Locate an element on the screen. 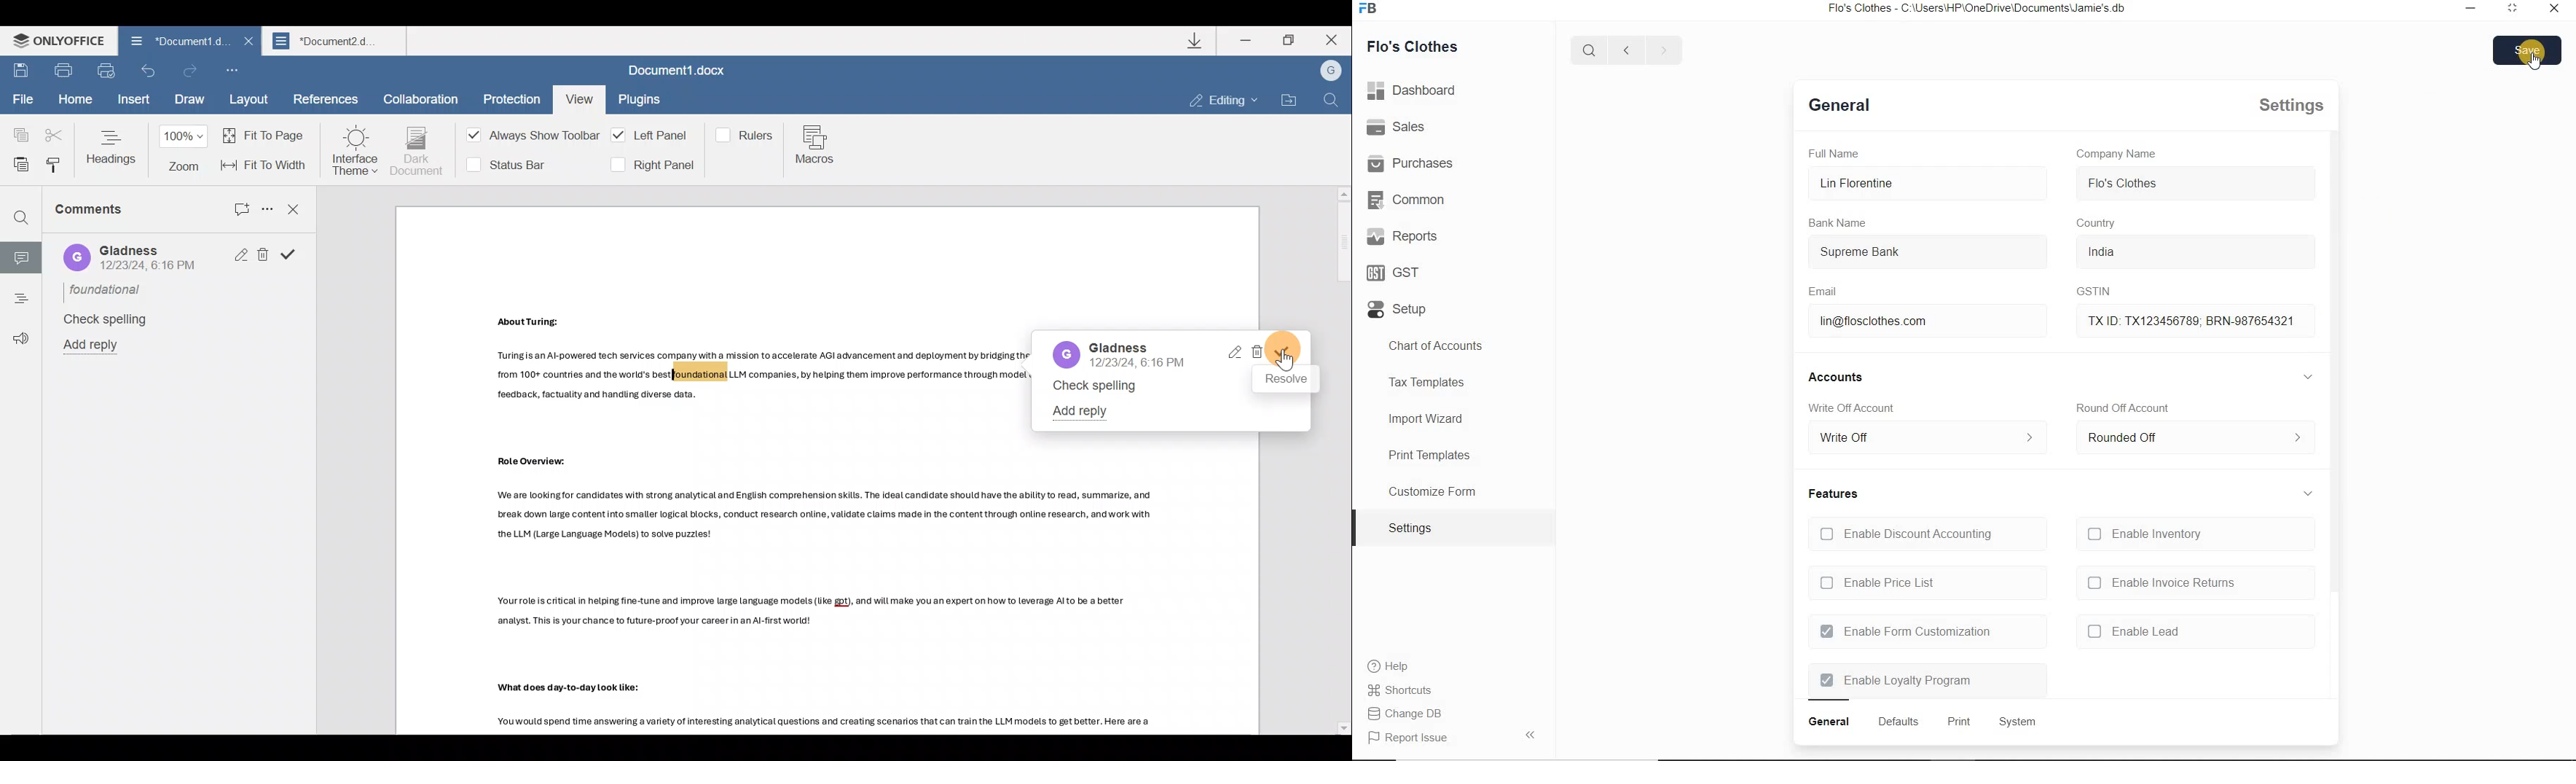 This screenshot has width=2576, height=784. Left panel is located at coordinates (652, 135).